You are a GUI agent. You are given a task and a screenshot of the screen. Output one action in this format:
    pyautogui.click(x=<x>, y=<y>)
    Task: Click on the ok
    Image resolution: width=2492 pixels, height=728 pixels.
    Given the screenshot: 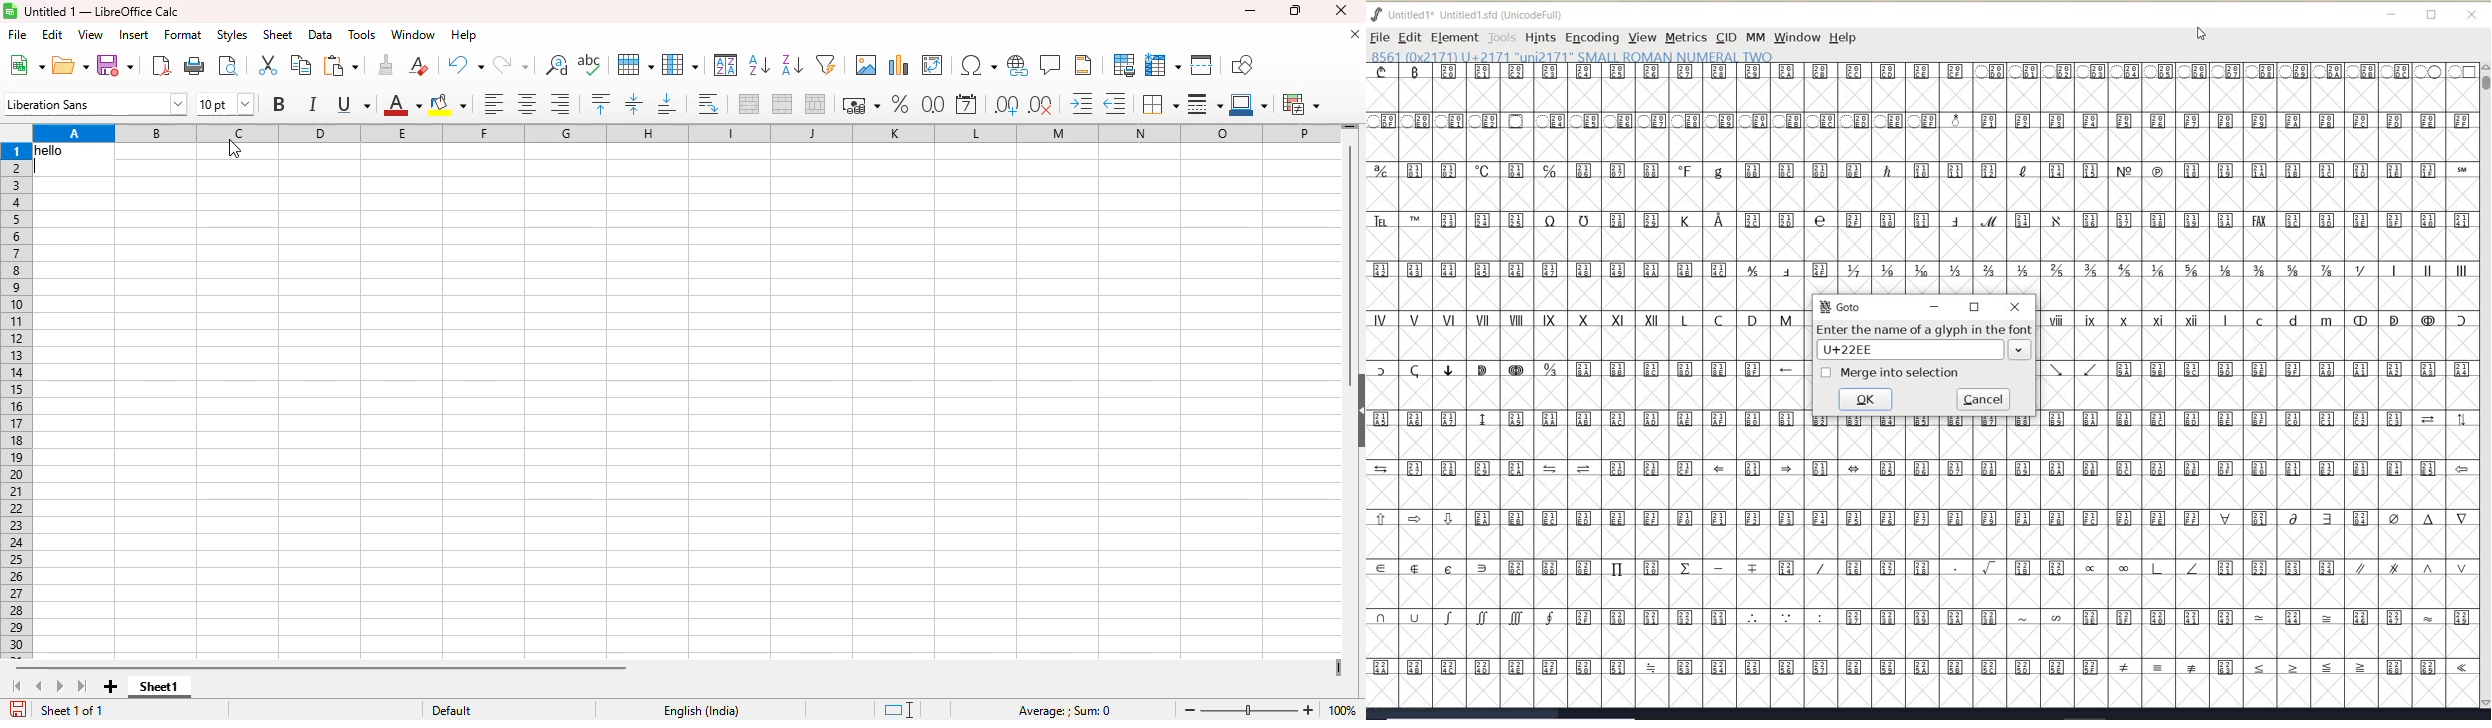 What is the action you would take?
    pyautogui.click(x=1867, y=399)
    